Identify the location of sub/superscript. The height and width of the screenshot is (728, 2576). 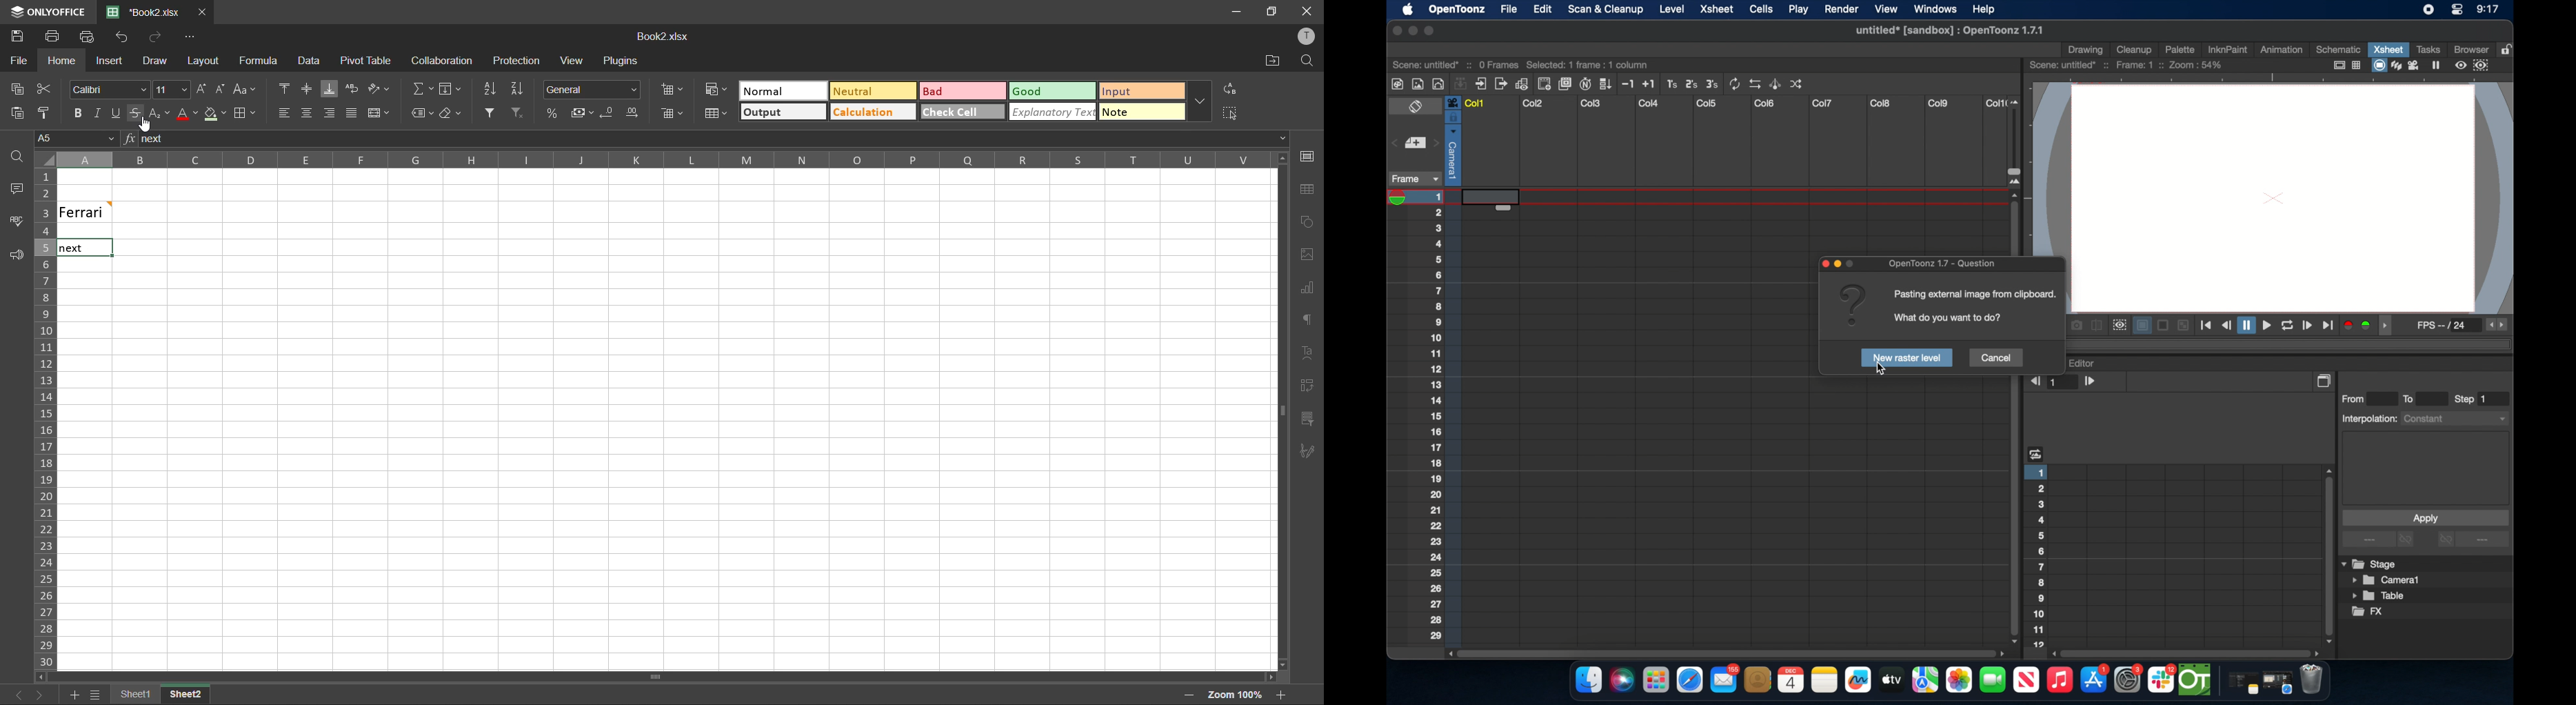
(159, 113).